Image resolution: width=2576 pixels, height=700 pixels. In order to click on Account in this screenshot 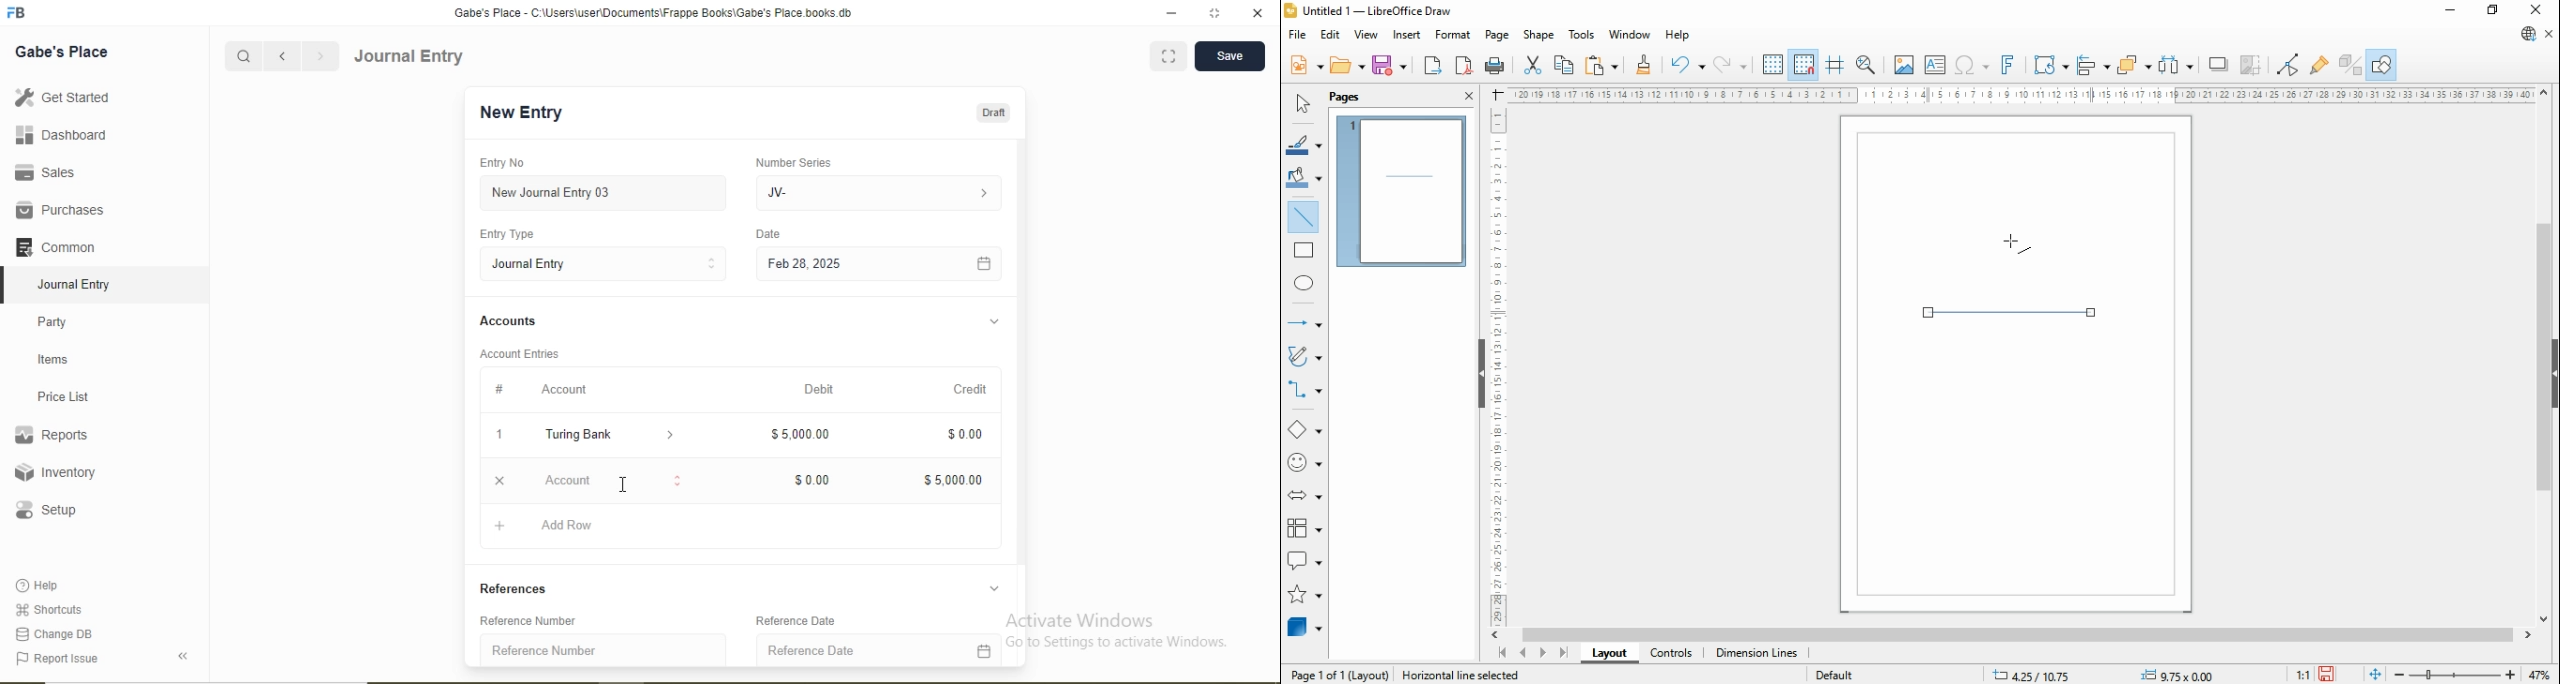, I will do `click(564, 390)`.